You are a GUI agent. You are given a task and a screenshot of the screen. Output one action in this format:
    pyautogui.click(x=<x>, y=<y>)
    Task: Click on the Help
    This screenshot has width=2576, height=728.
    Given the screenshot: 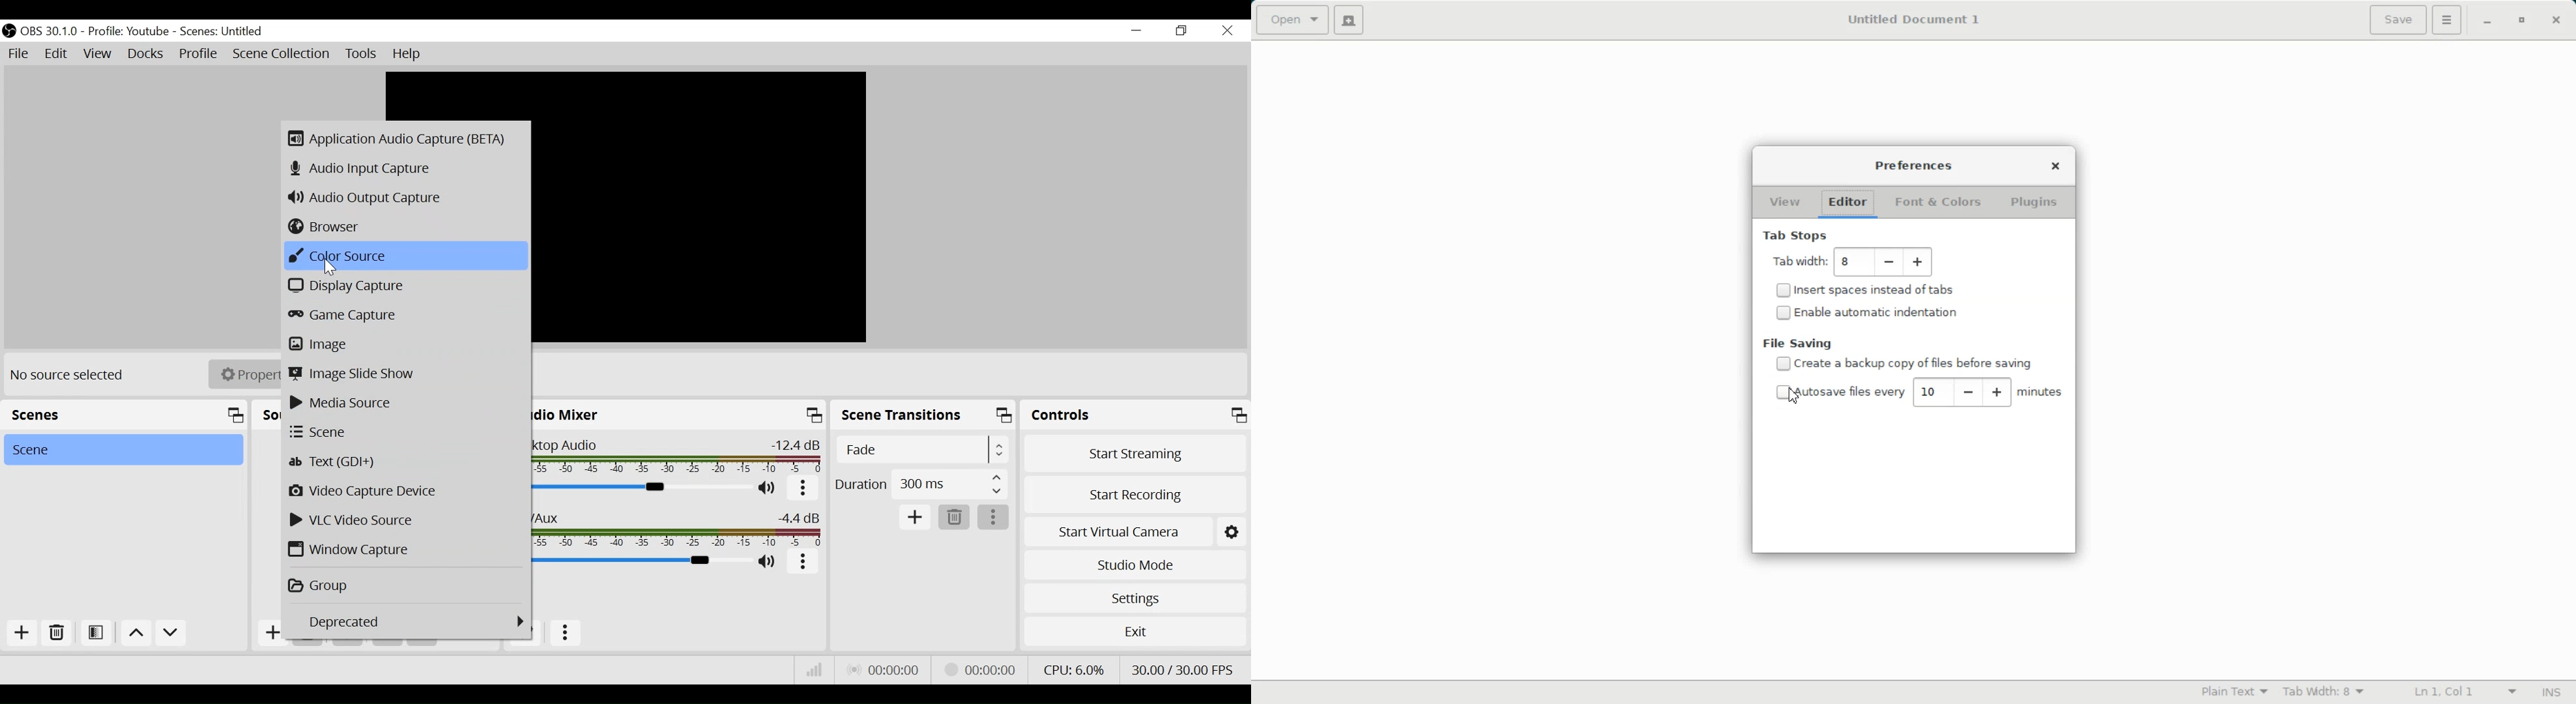 What is the action you would take?
    pyautogui.click(x=411, y=53)
    